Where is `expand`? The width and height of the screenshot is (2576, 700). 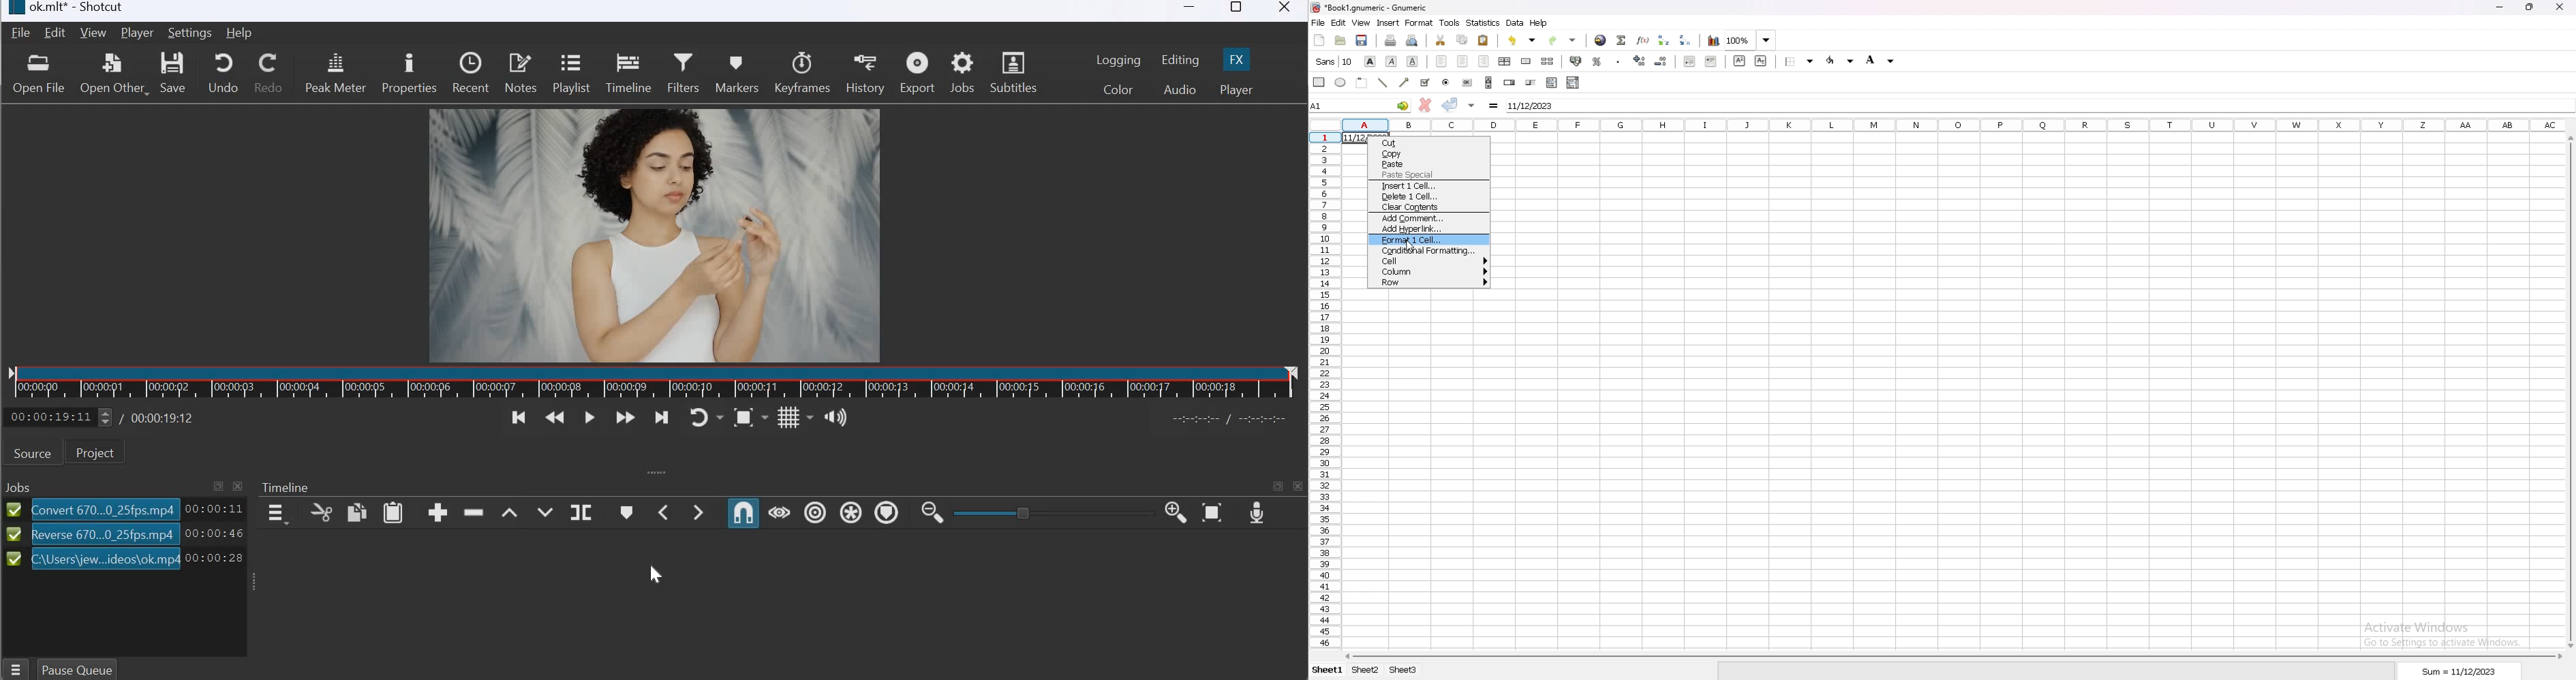 expand is located at coordinates (251, 583).